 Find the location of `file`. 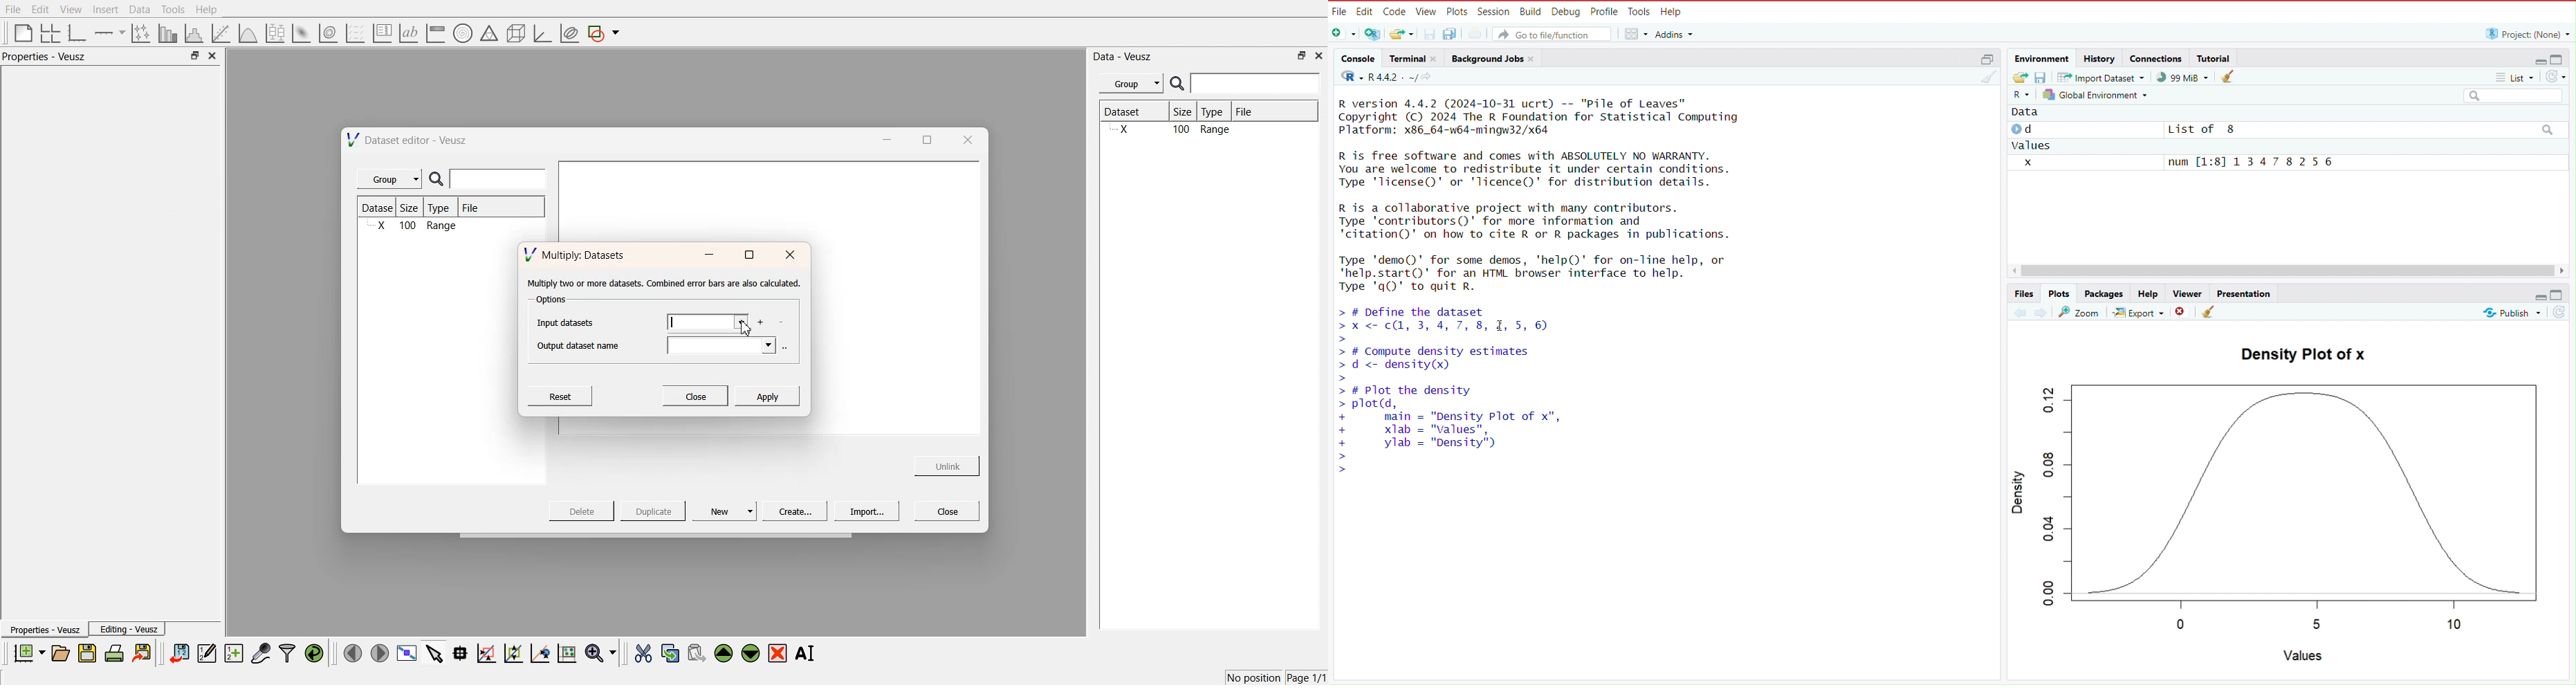

file is located at coordinates (1340, 10).